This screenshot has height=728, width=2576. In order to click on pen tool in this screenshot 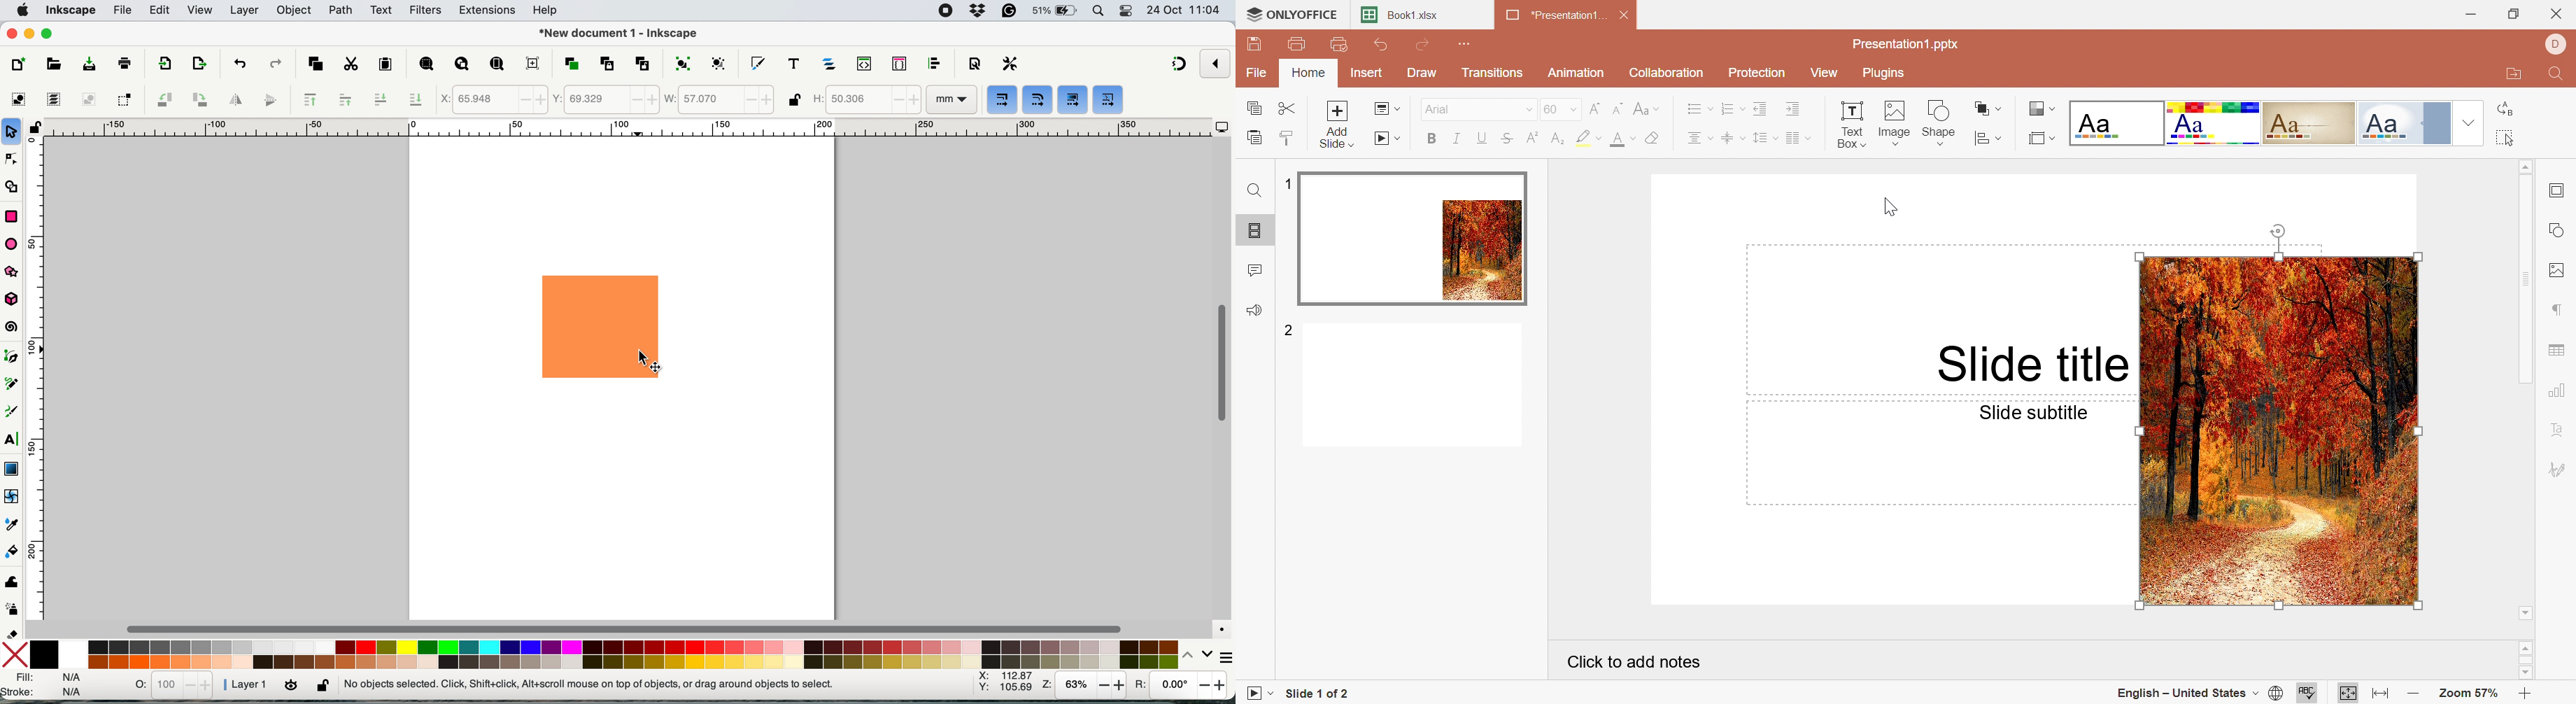, I will do `click(13, 357)`.